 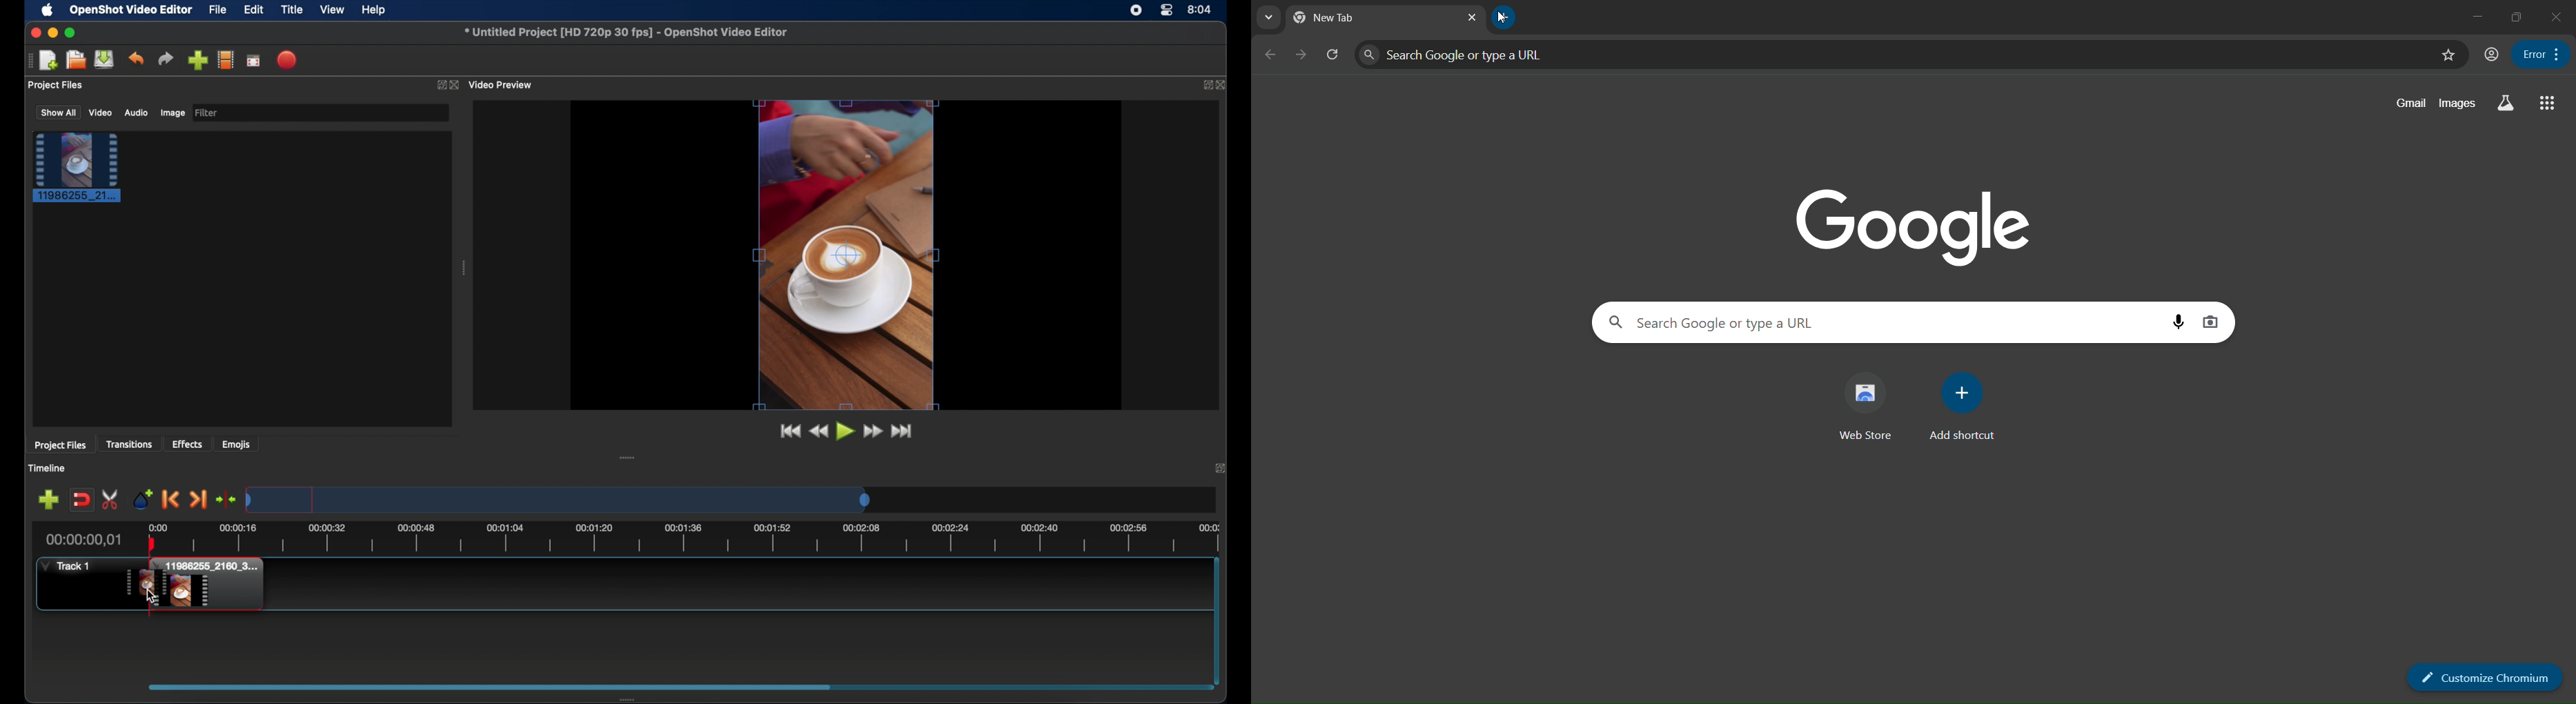 What do you see at coordinates (901, 432) in the screenshot?
I see `jump to end` at bounding box center [901, 432].